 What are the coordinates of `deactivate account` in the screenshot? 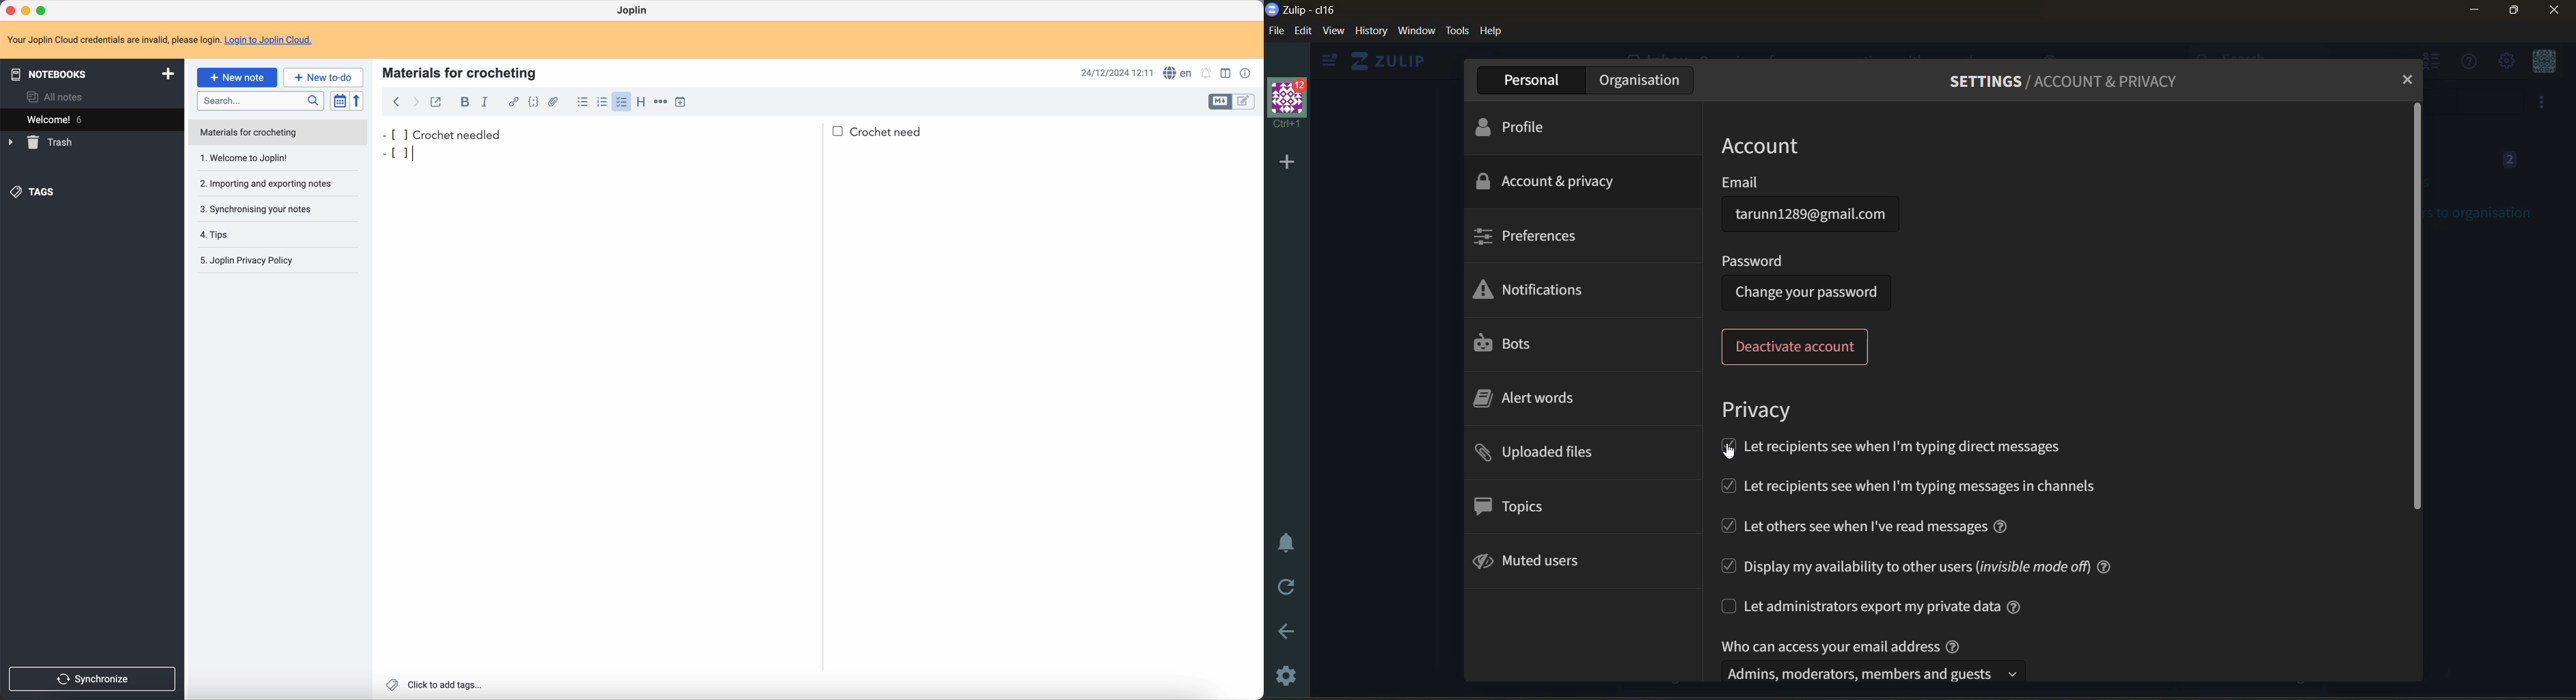 It's located at (1799, 347).